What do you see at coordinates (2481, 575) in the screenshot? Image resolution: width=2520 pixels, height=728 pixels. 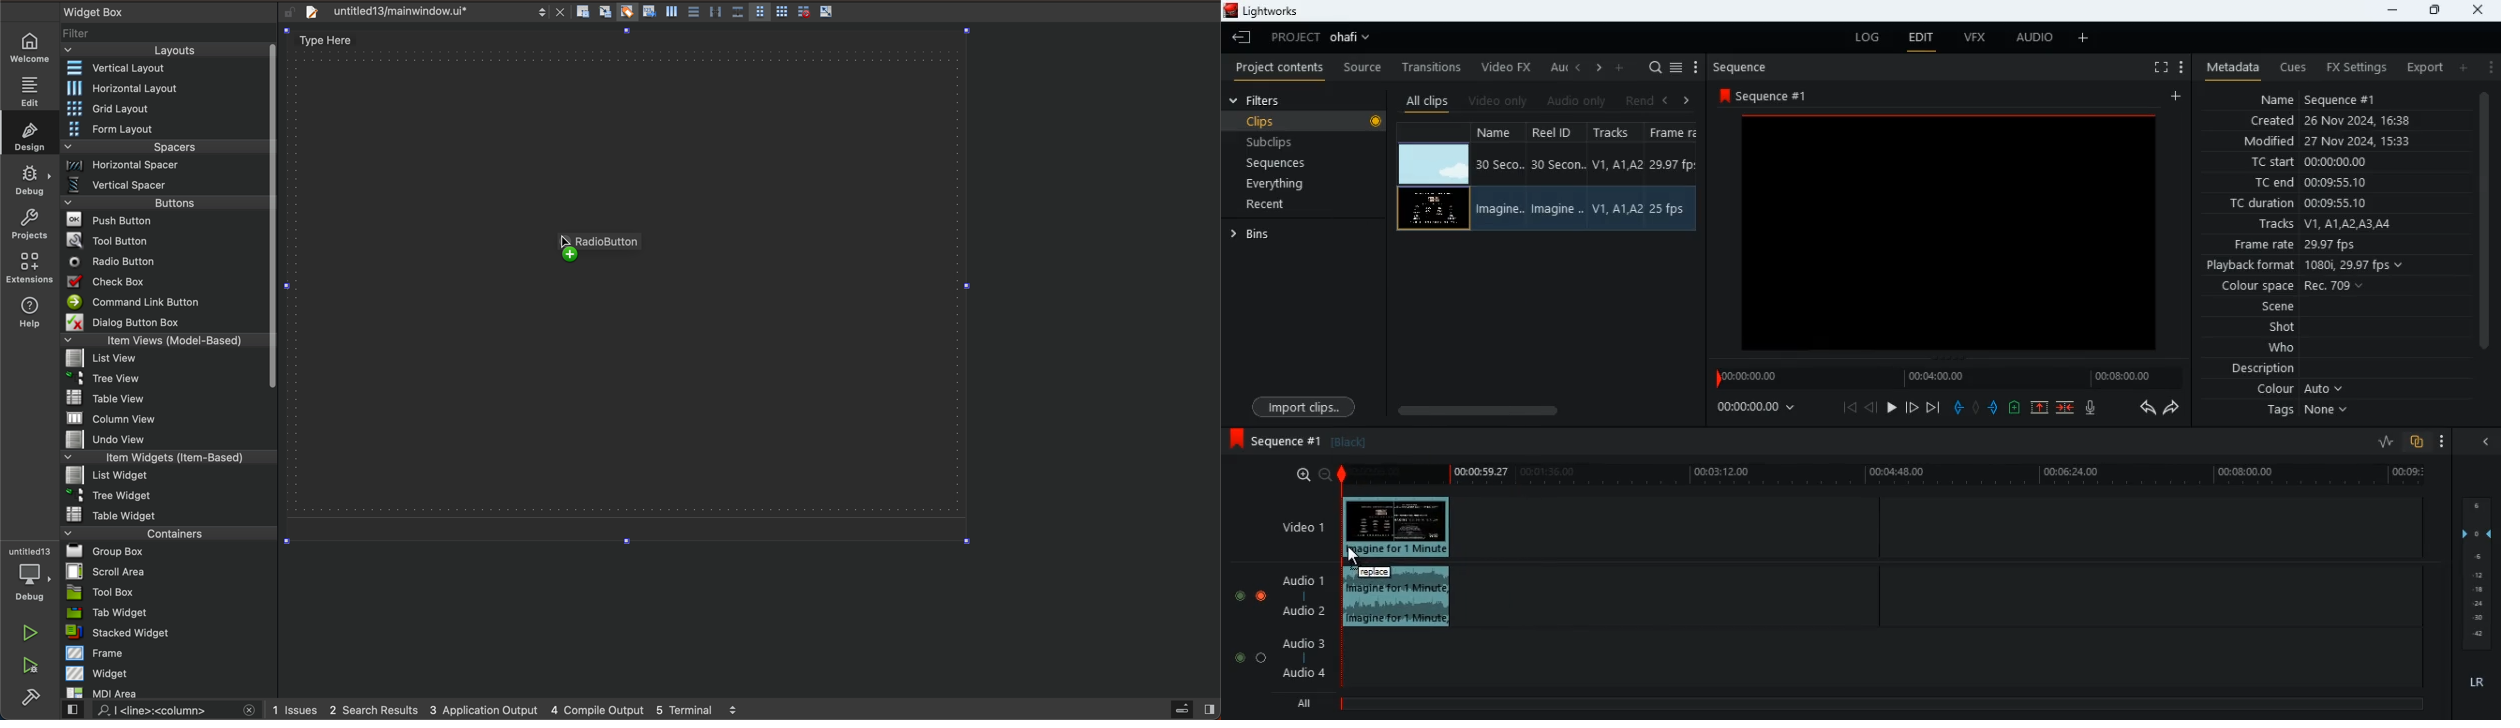 I see `layers` at bounding box center [2481, 575].